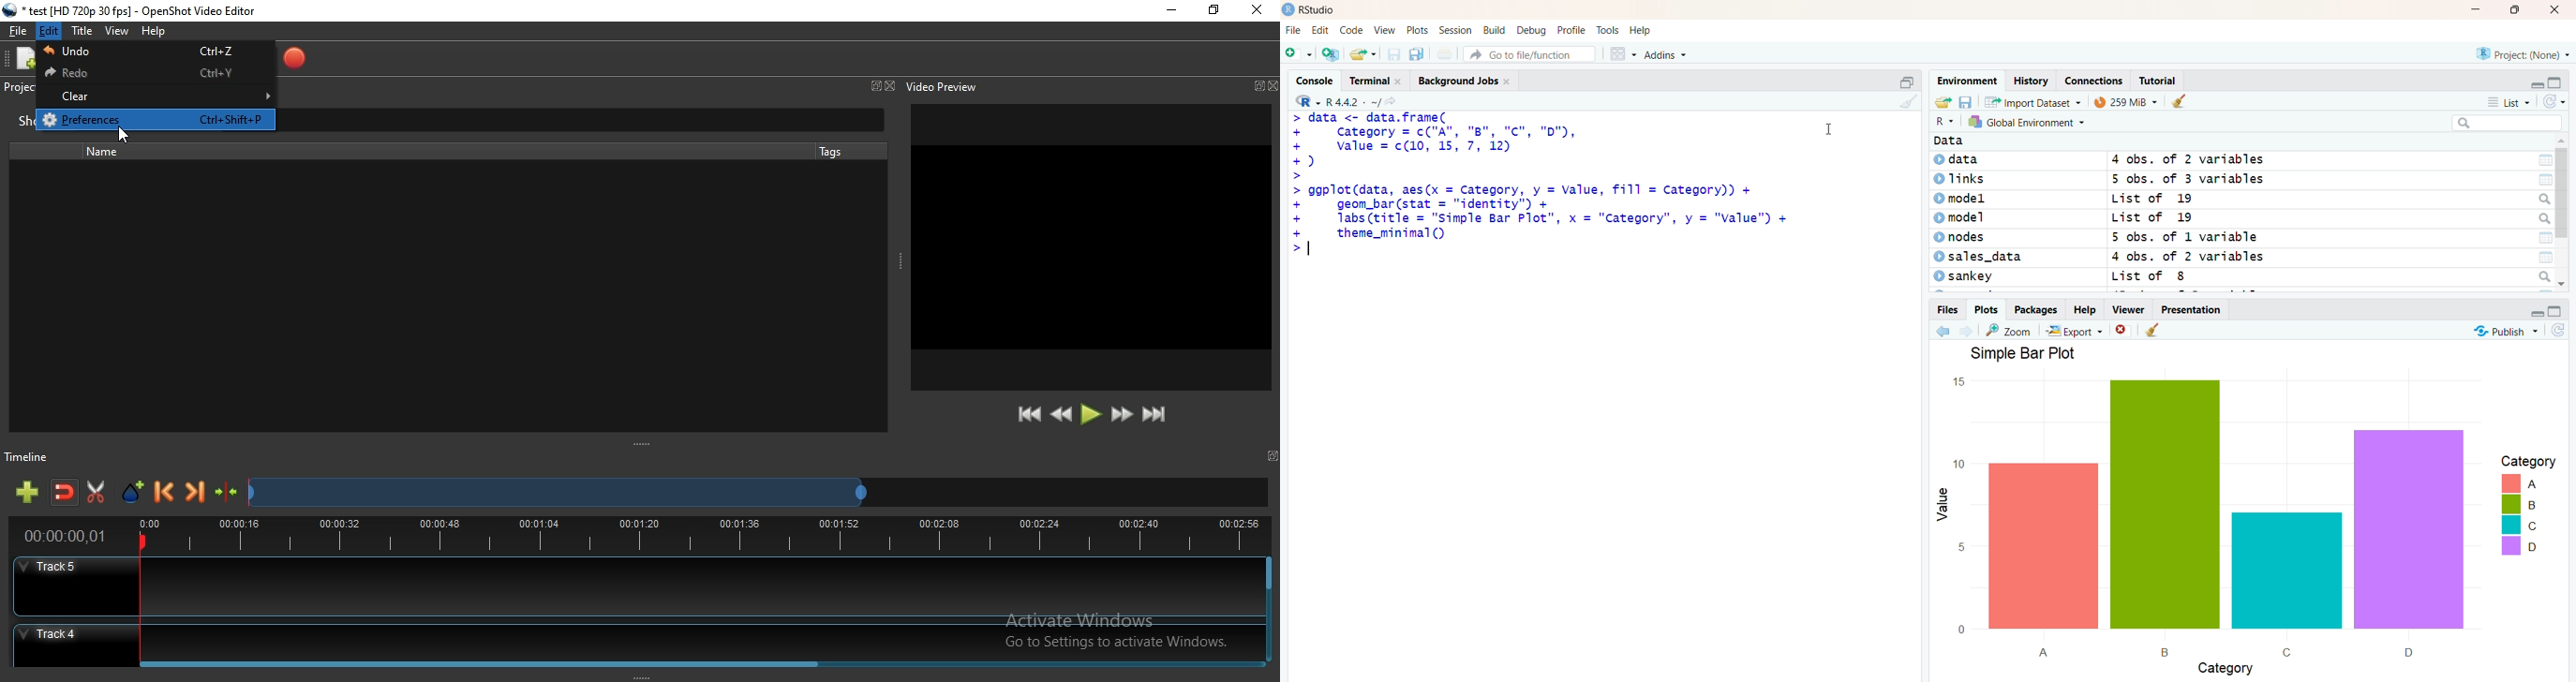 Image resolution: width=2576 pixels, height=700 pixels. Describe the element at coordinates (155, 96) in the screenshot. I see `clear` at that location.